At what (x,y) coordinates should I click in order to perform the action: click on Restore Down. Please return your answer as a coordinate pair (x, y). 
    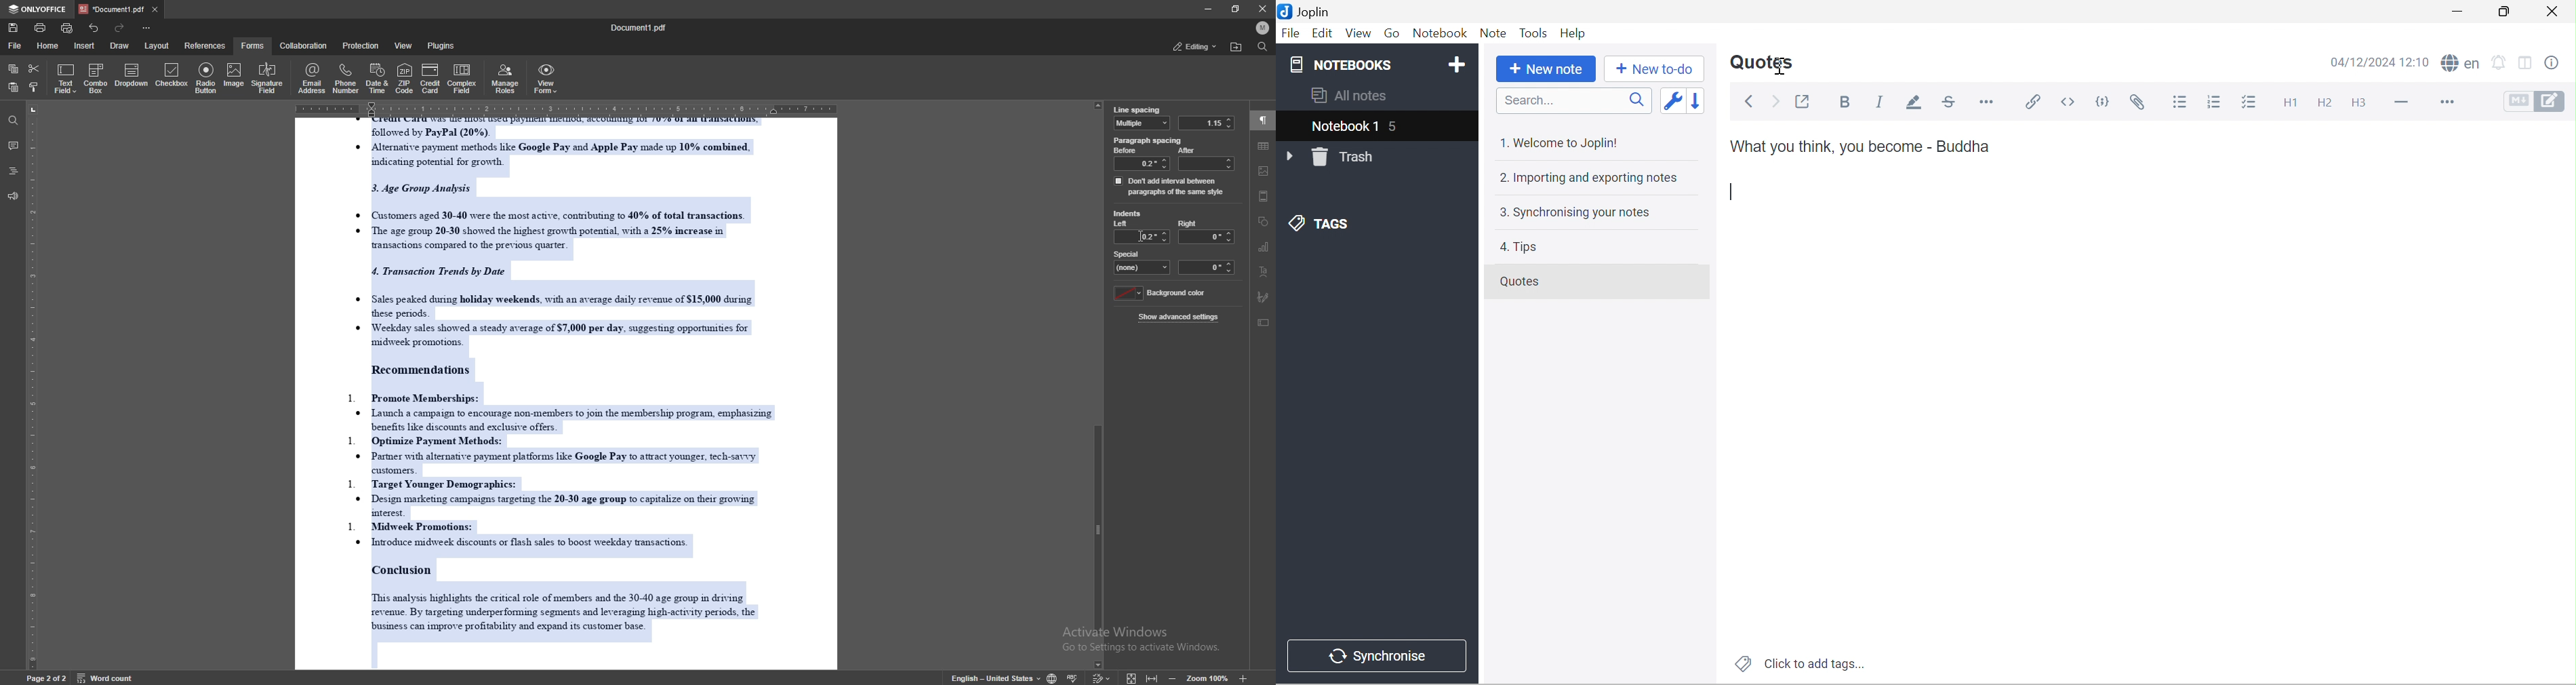
    Looking at the image, I should click on (2508, 12).